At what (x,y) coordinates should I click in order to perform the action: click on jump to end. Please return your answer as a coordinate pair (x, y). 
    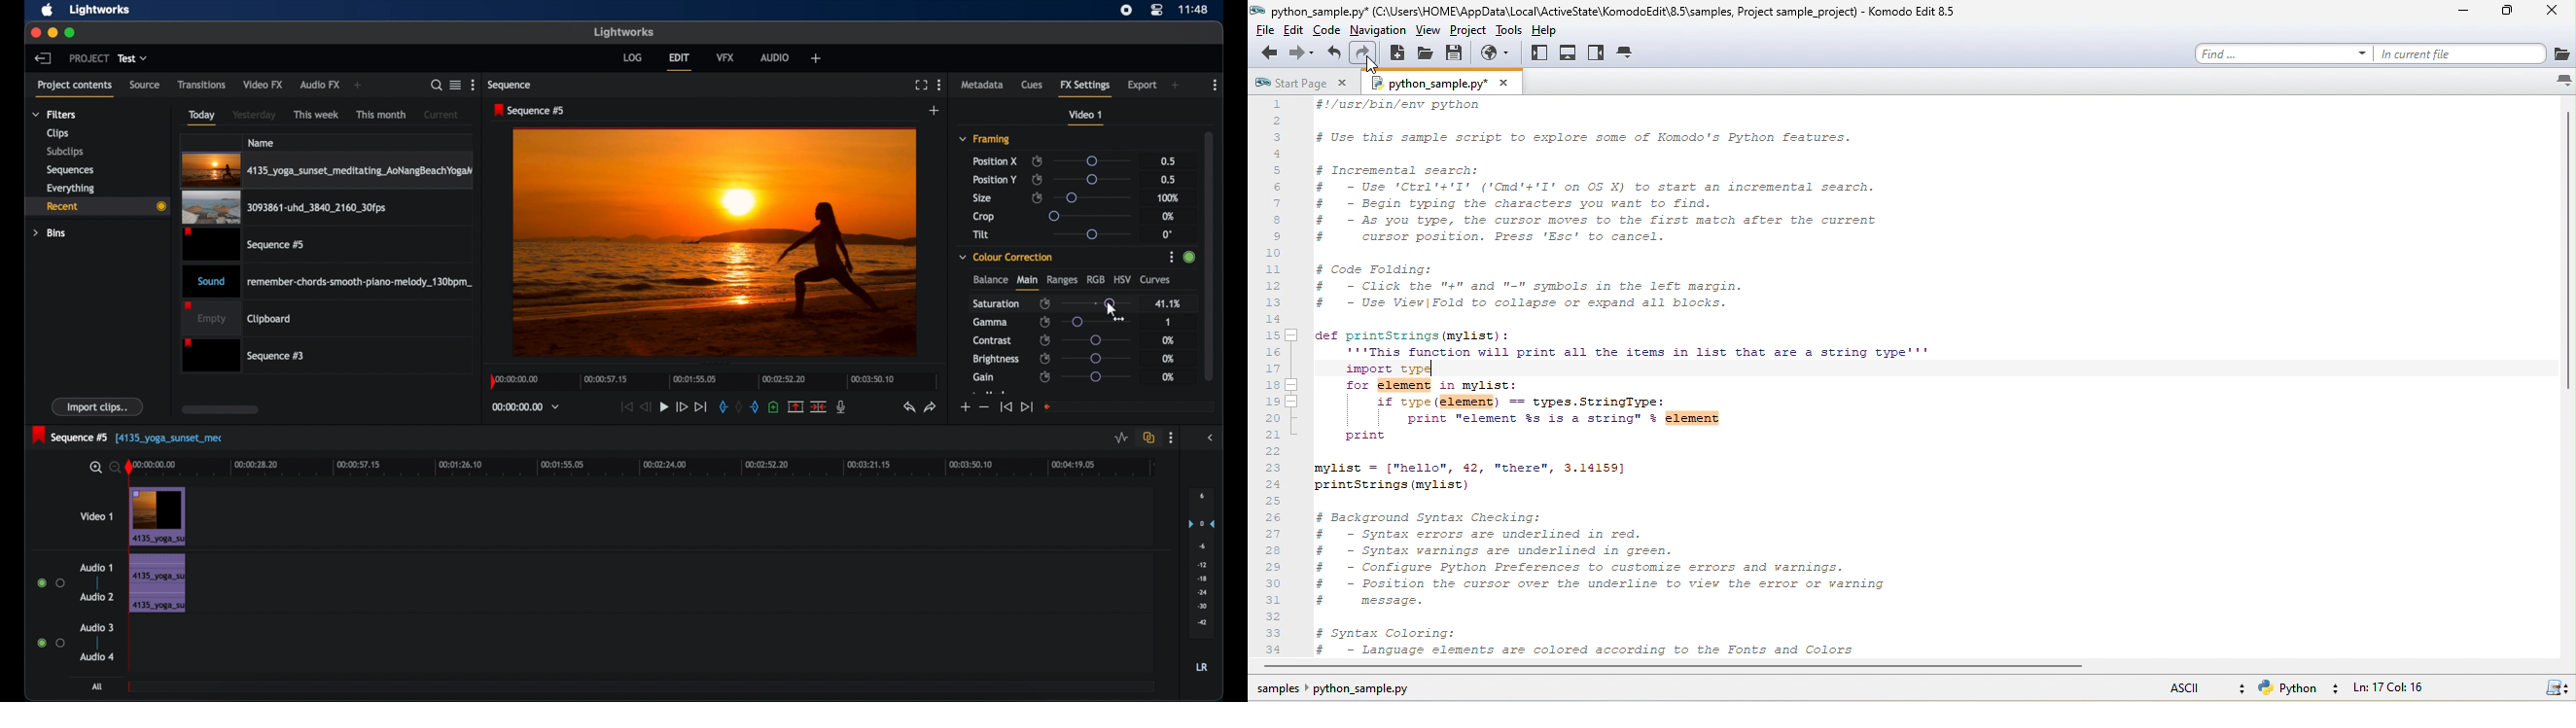
    Looking at the image, I should click on (701, 406).